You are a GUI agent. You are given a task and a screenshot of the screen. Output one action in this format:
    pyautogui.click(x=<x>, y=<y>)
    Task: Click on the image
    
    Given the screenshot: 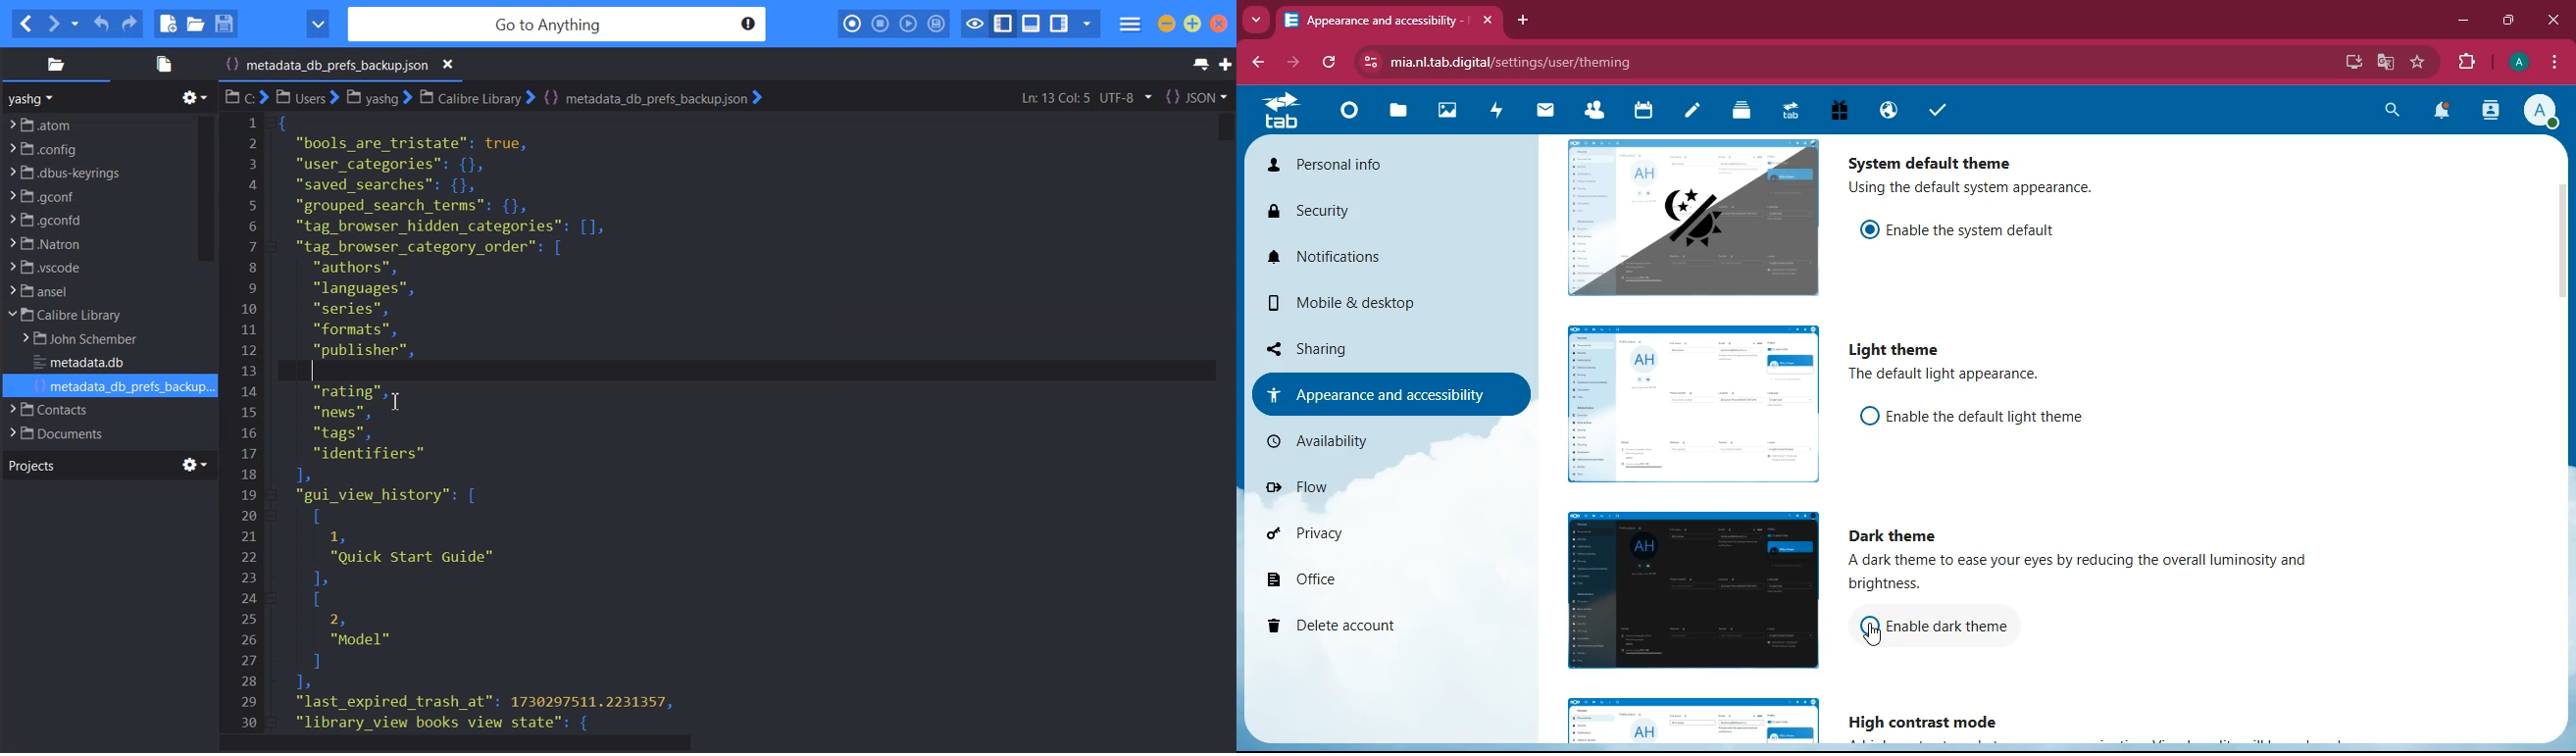 What is the action you would take?
    pyautogui.click(x=1695, y=722)
    